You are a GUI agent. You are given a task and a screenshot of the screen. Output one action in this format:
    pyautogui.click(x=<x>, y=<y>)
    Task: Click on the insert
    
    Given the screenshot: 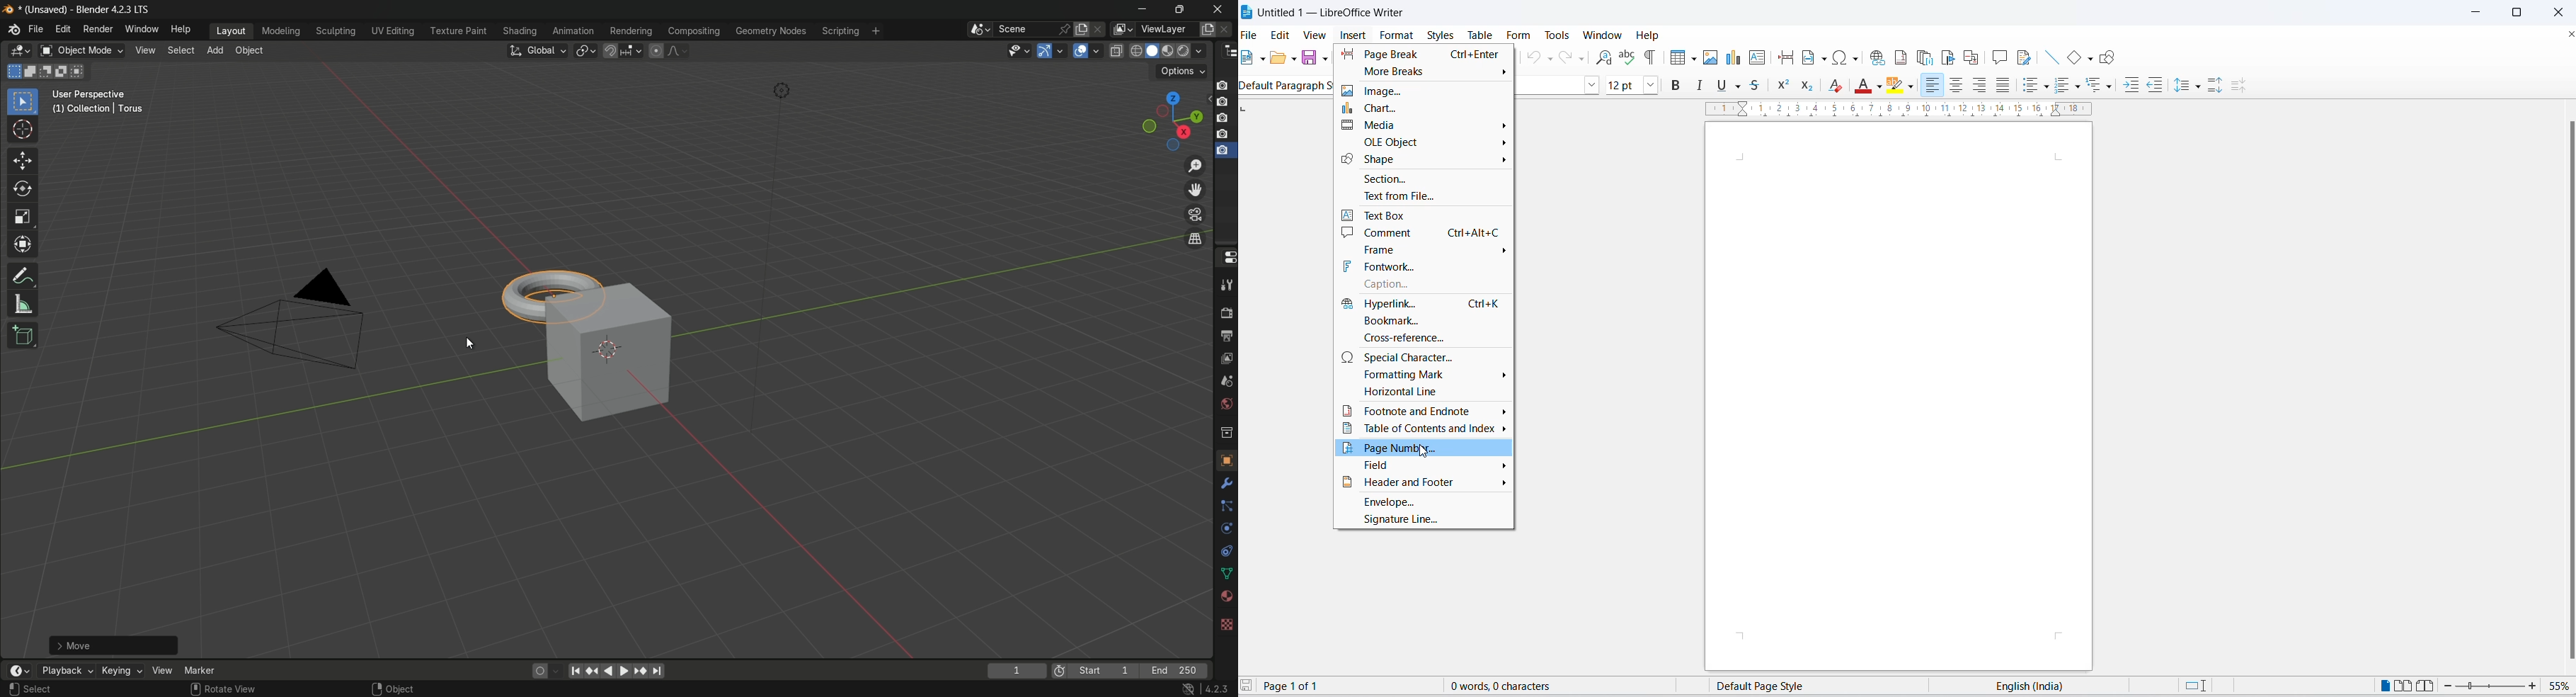 What is the action you would take?
    pyautogui.click(x=1351, y=33)
    